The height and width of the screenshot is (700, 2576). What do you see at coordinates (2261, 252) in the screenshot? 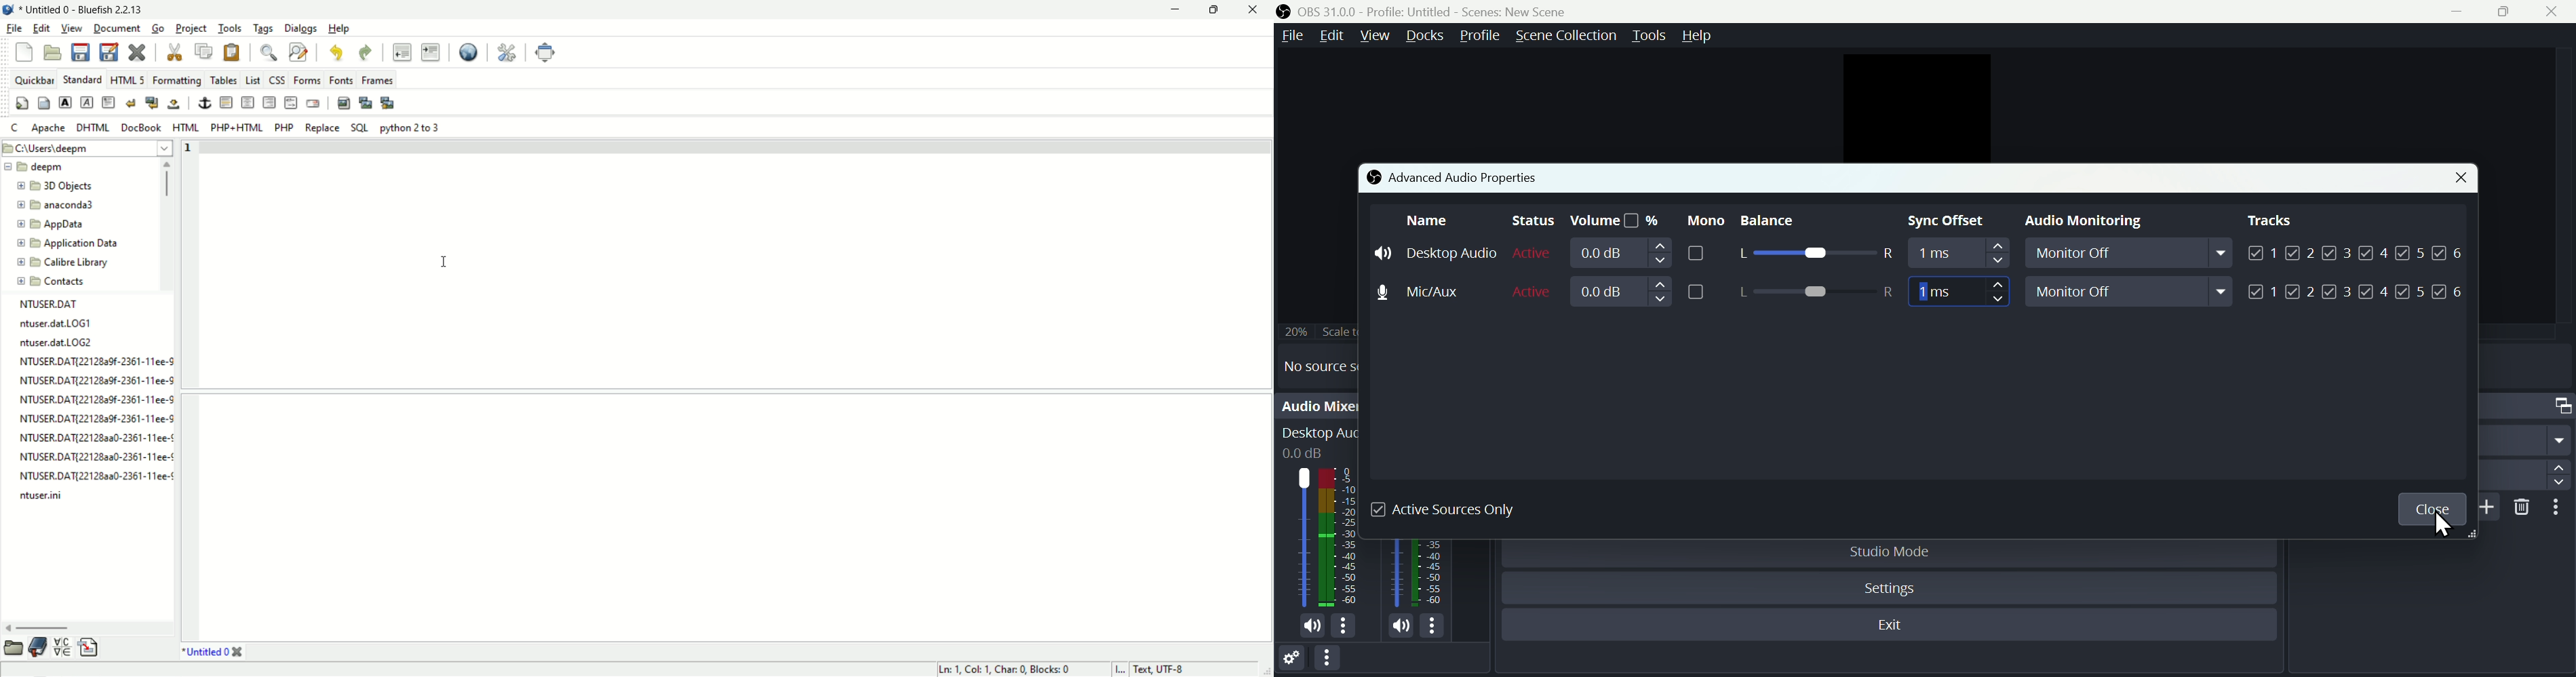
I see `(un)check Track 1` at bounding box center [2261, 252].